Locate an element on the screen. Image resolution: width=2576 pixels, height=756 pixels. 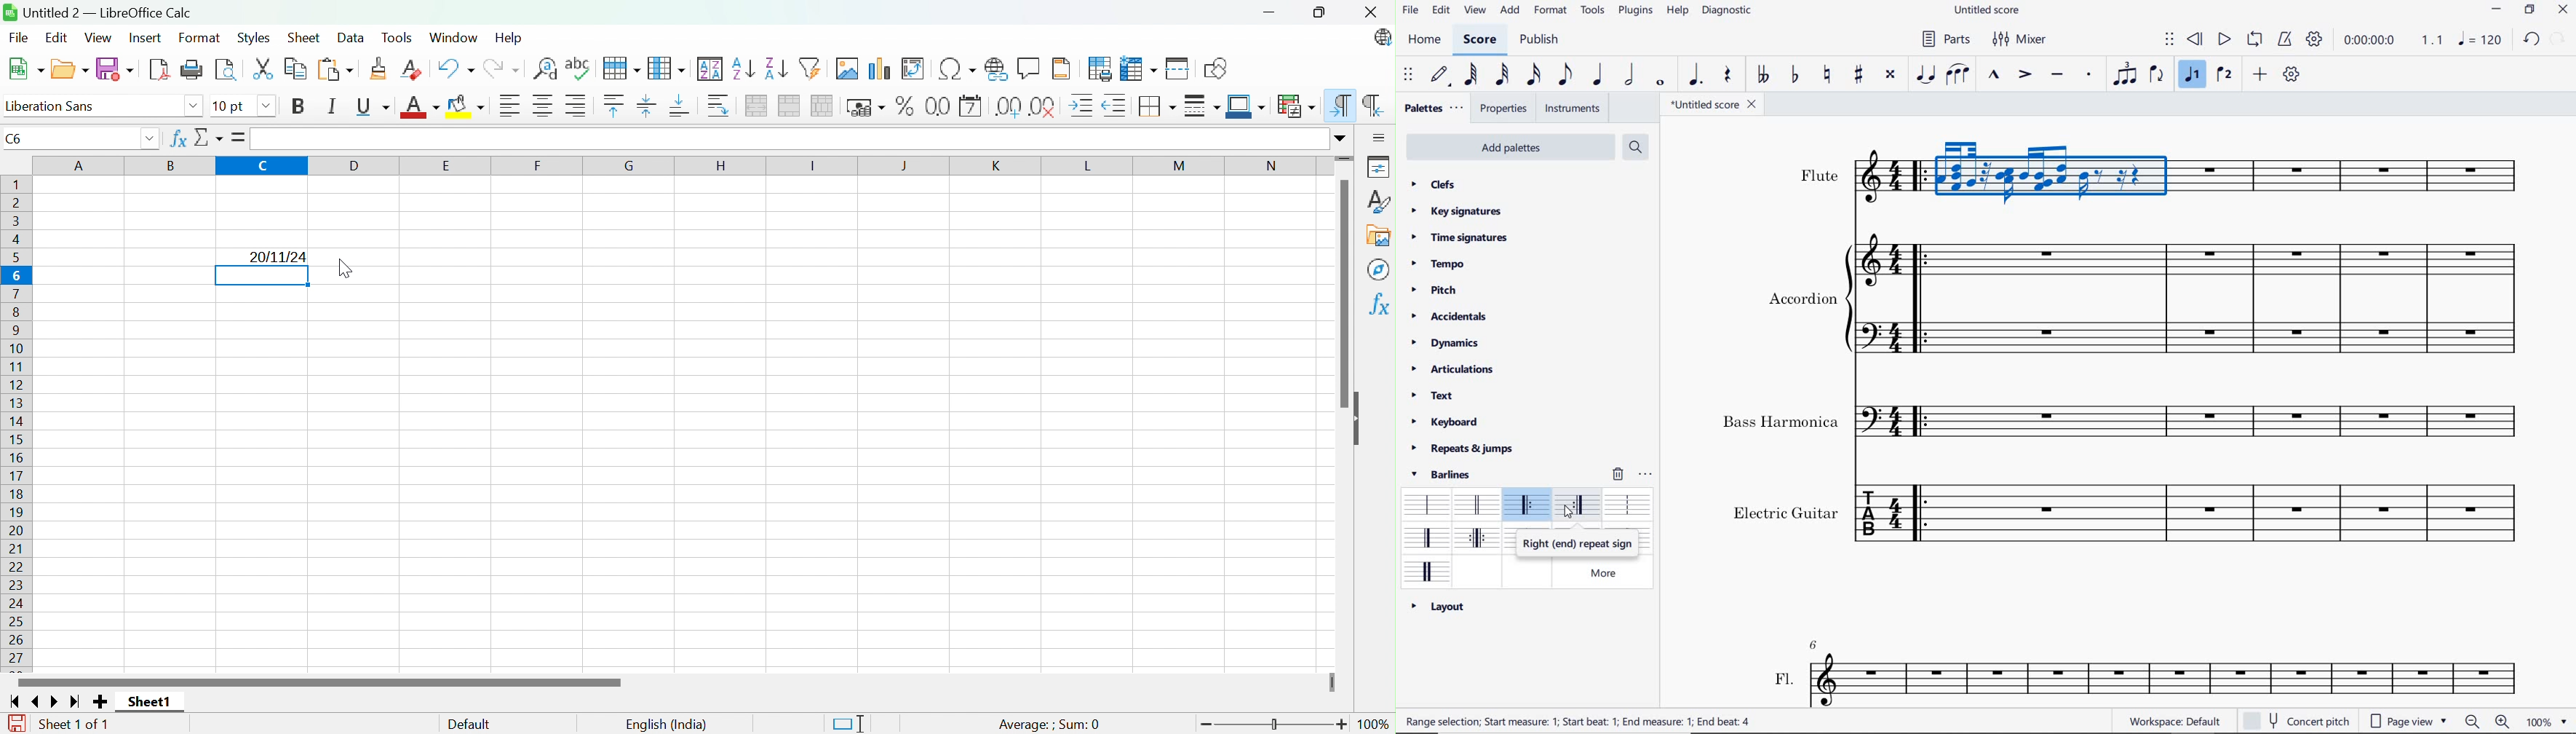
Copy is located at coordinates (296, 68).